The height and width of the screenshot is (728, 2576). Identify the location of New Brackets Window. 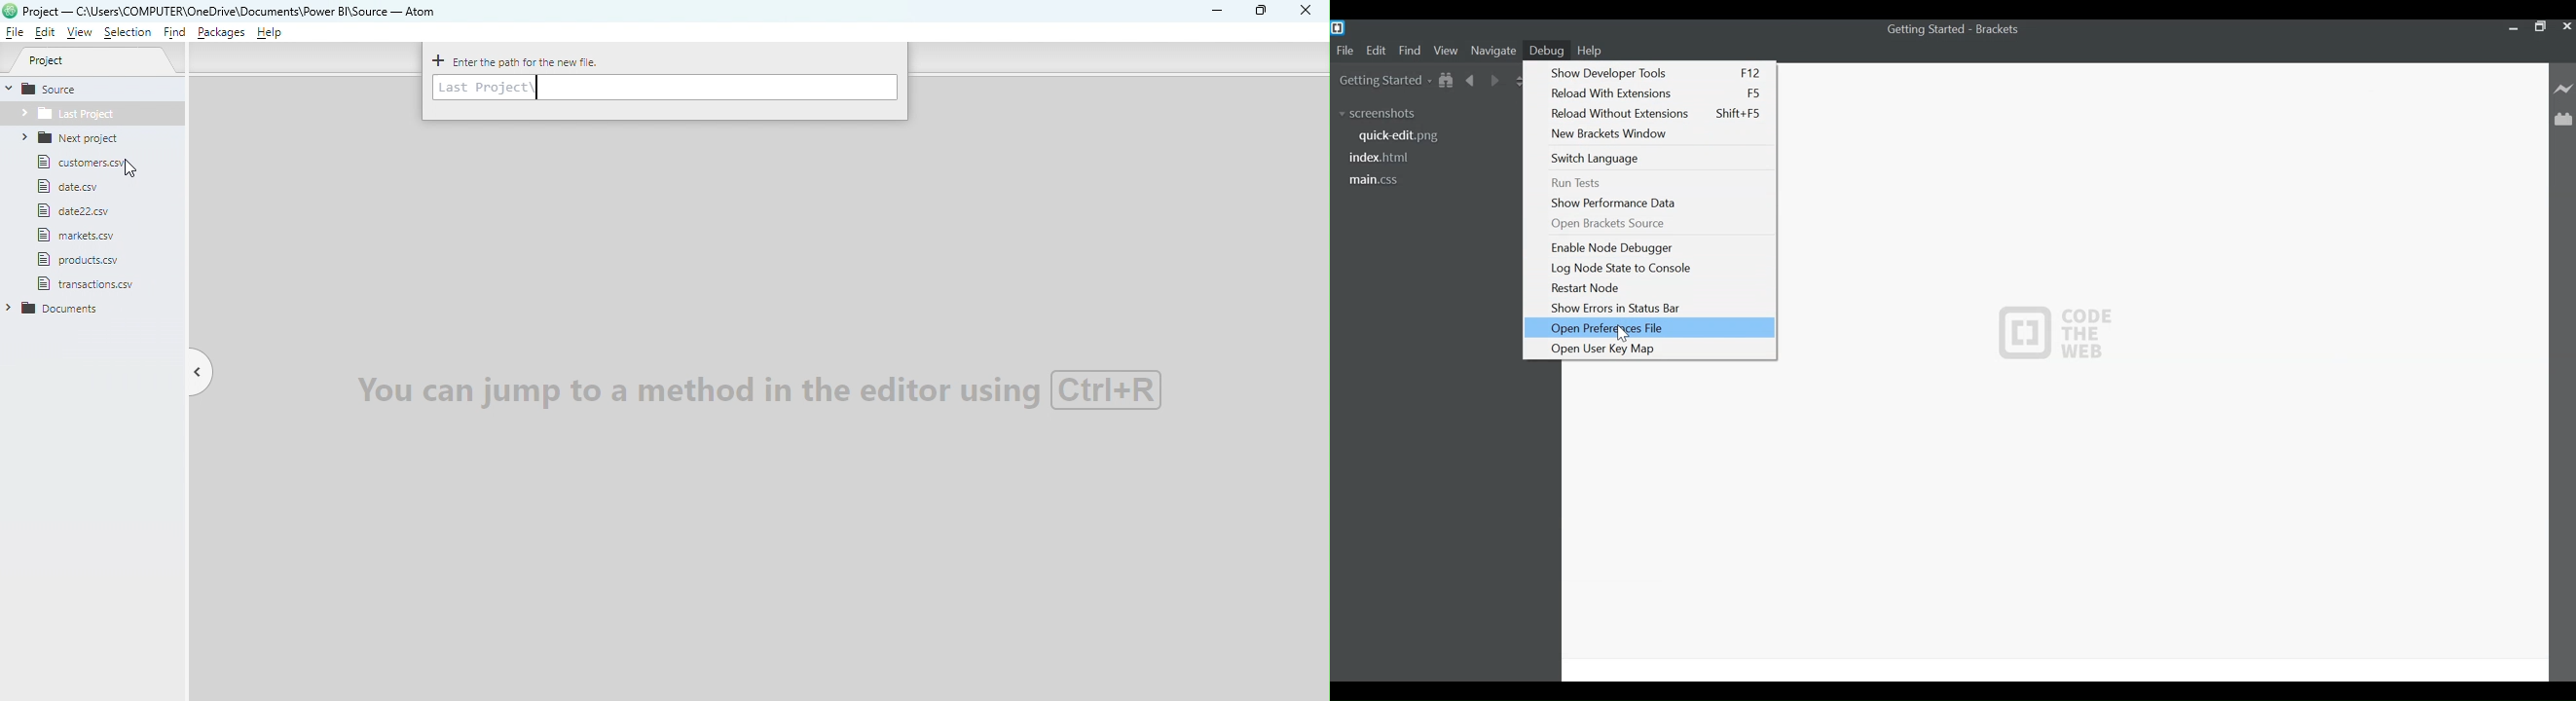
(1659, 134).